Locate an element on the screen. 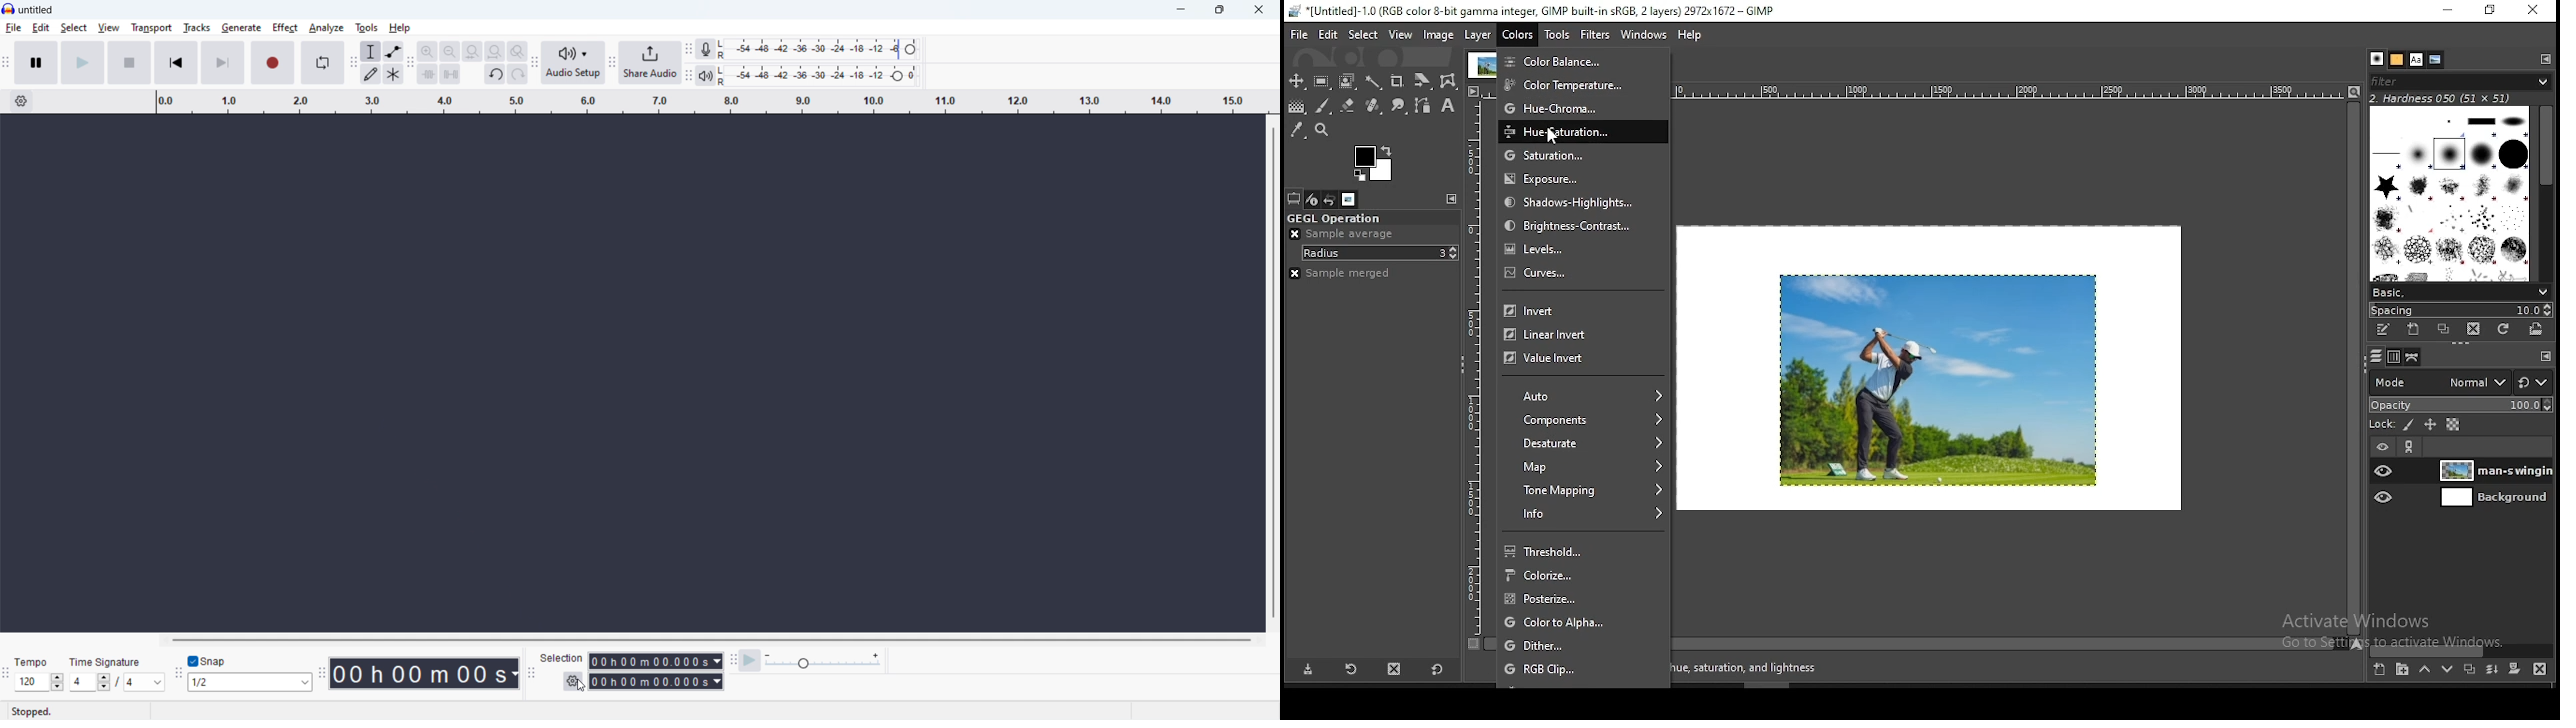 The width and height of the screenshot is (2576, 728). set tempo is located at coordinates (39, 682).